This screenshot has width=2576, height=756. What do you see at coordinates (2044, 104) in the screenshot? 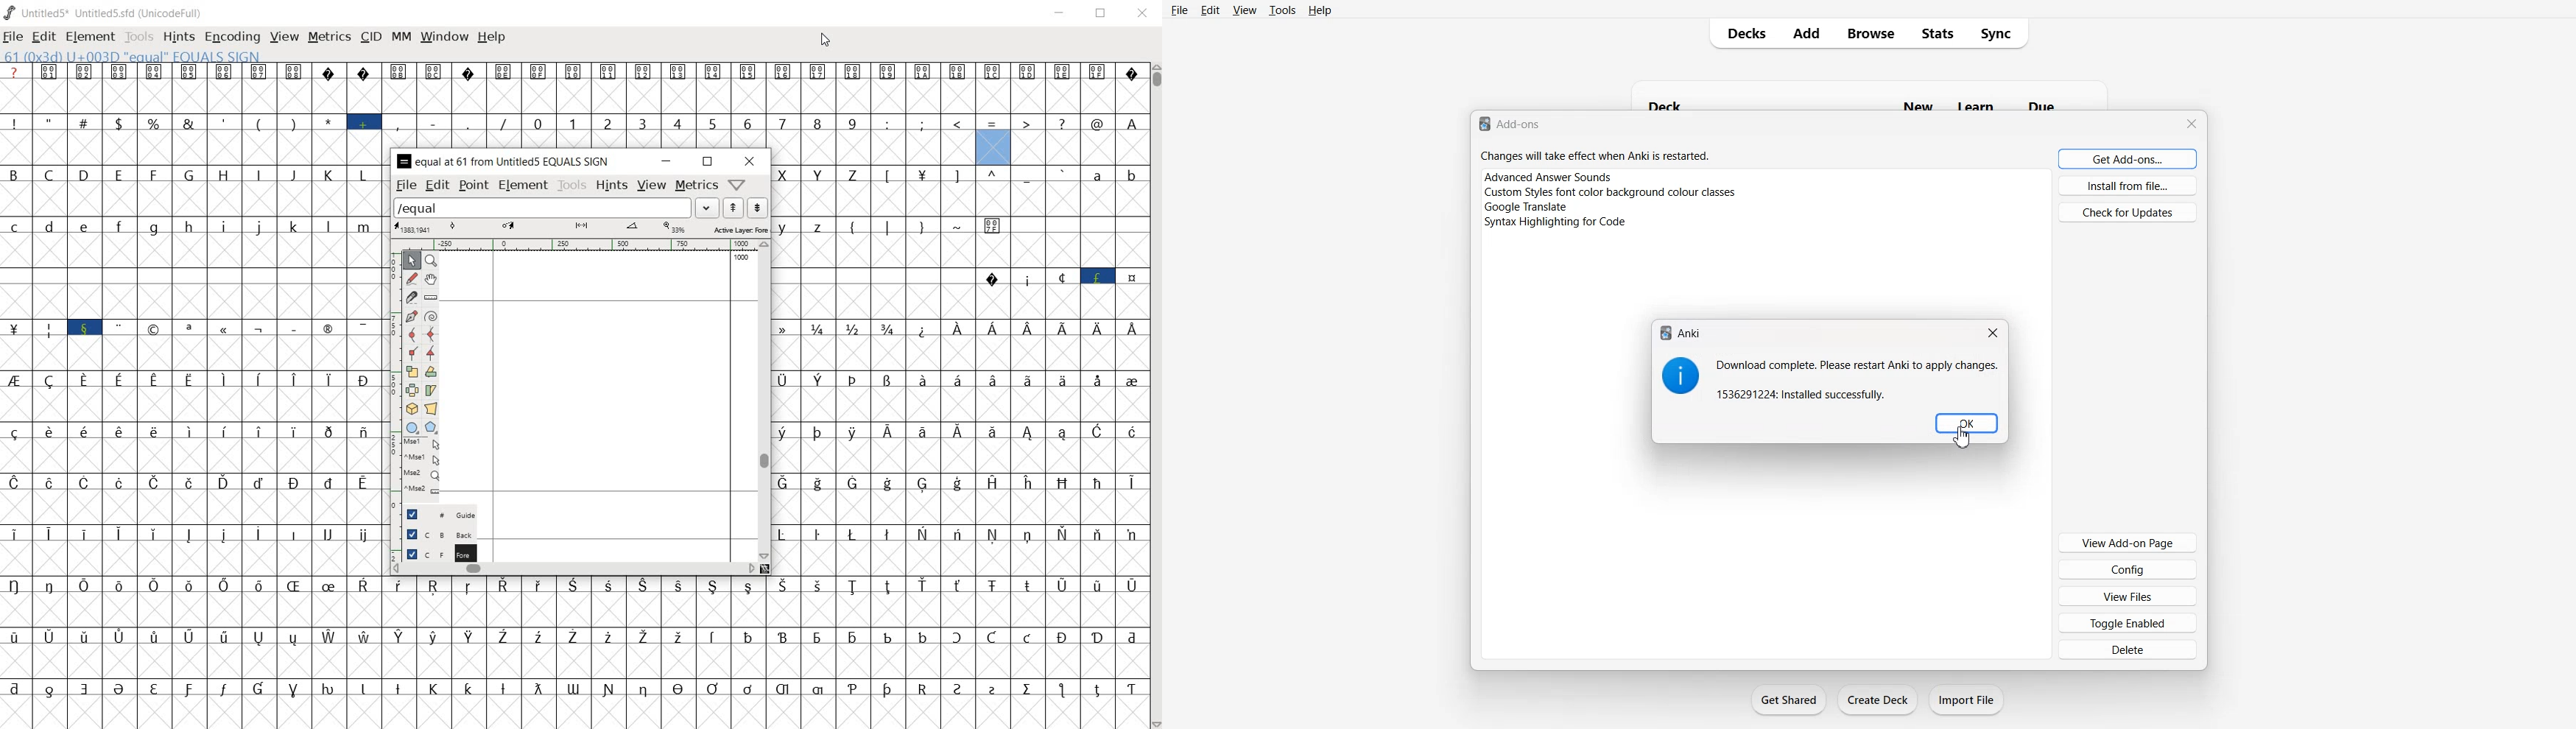
I see `due` at bounding box center [2044, 104].